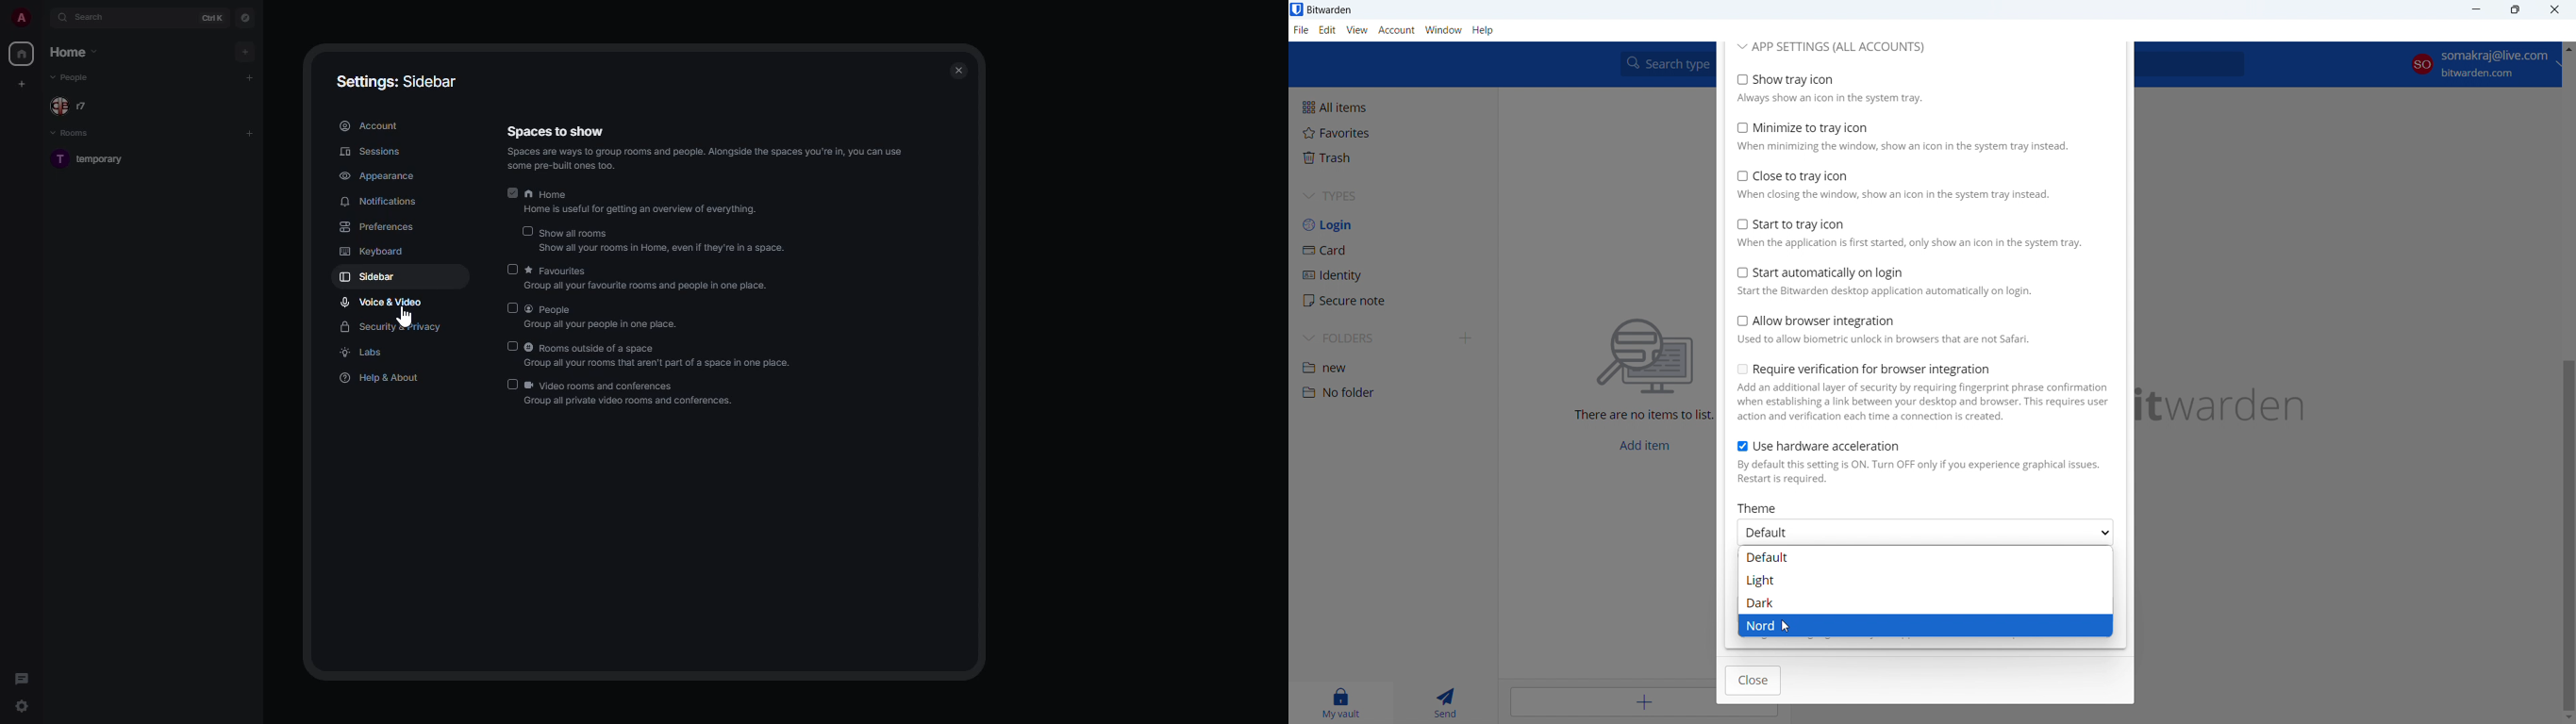  What do you see at coordinates (370, 124) in the screenshot?
I see `account` at bounding box center [370, 124].